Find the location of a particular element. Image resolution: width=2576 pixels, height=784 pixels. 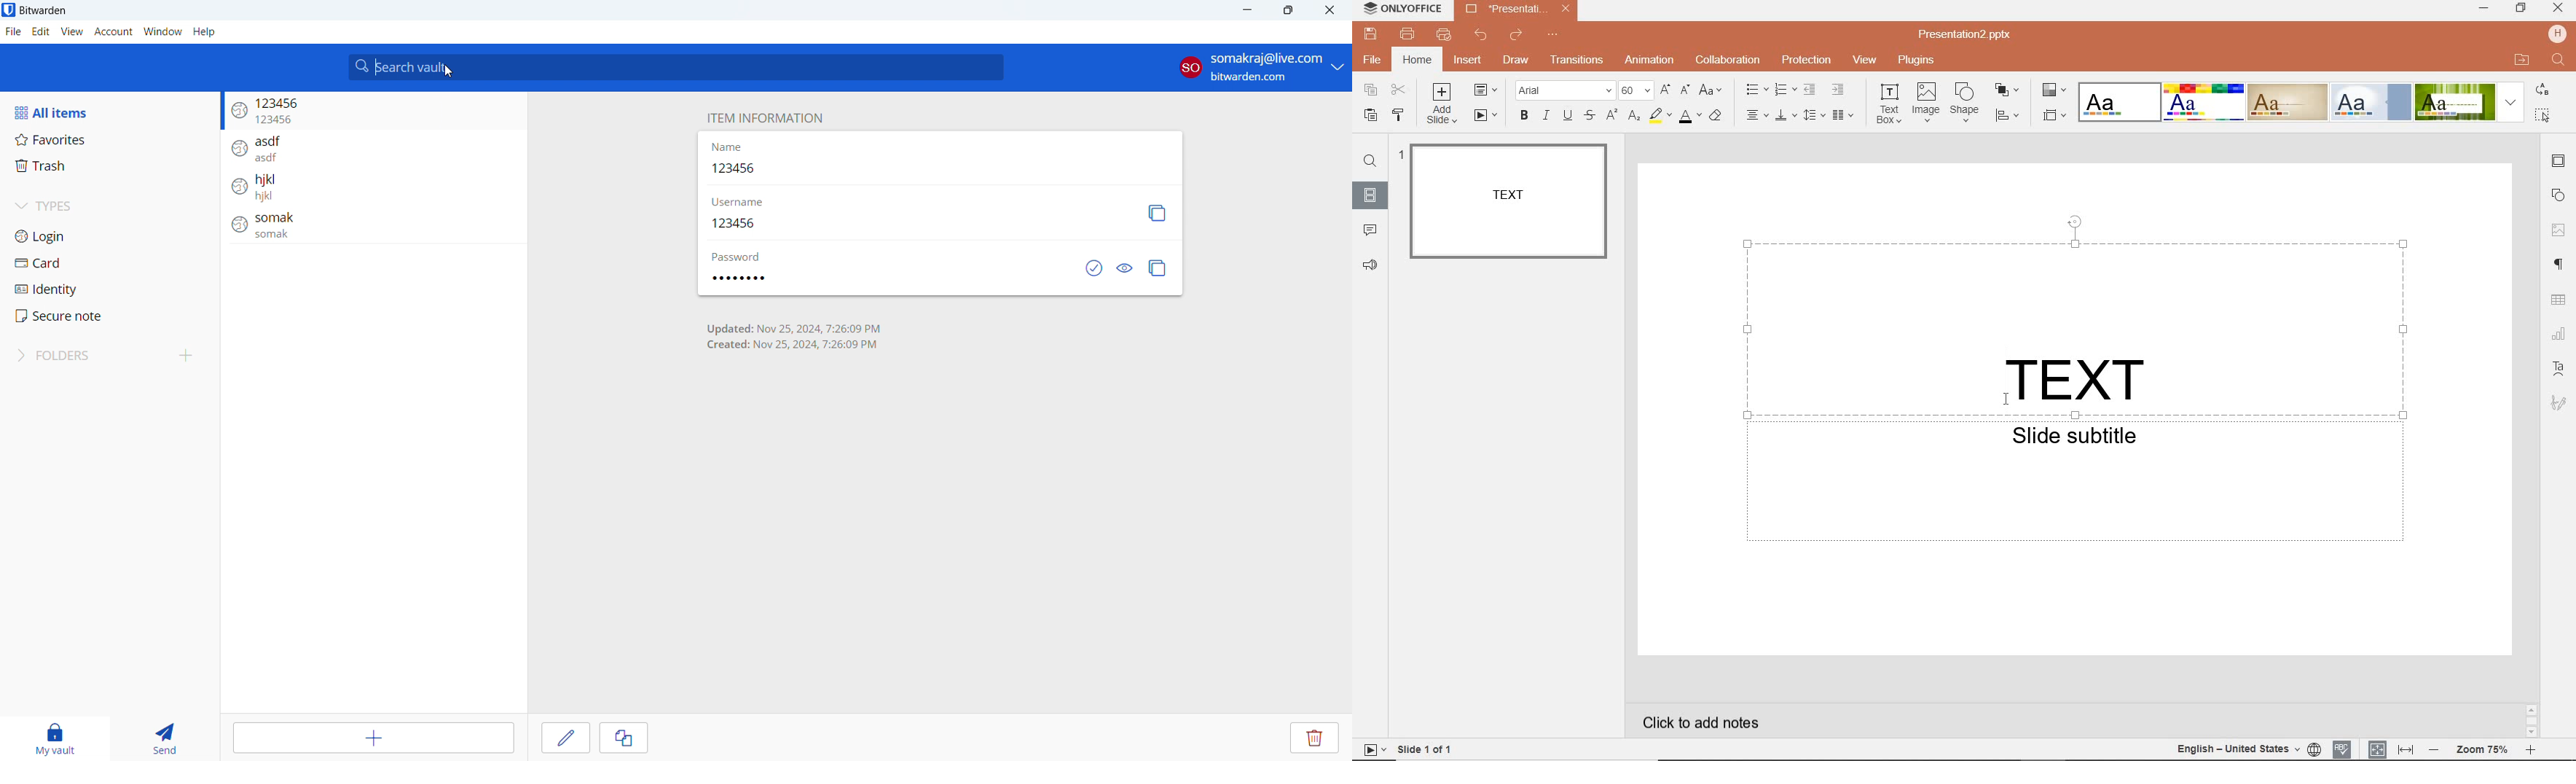

SLIDE SETTINGS is located at coordinates (2560, 161).